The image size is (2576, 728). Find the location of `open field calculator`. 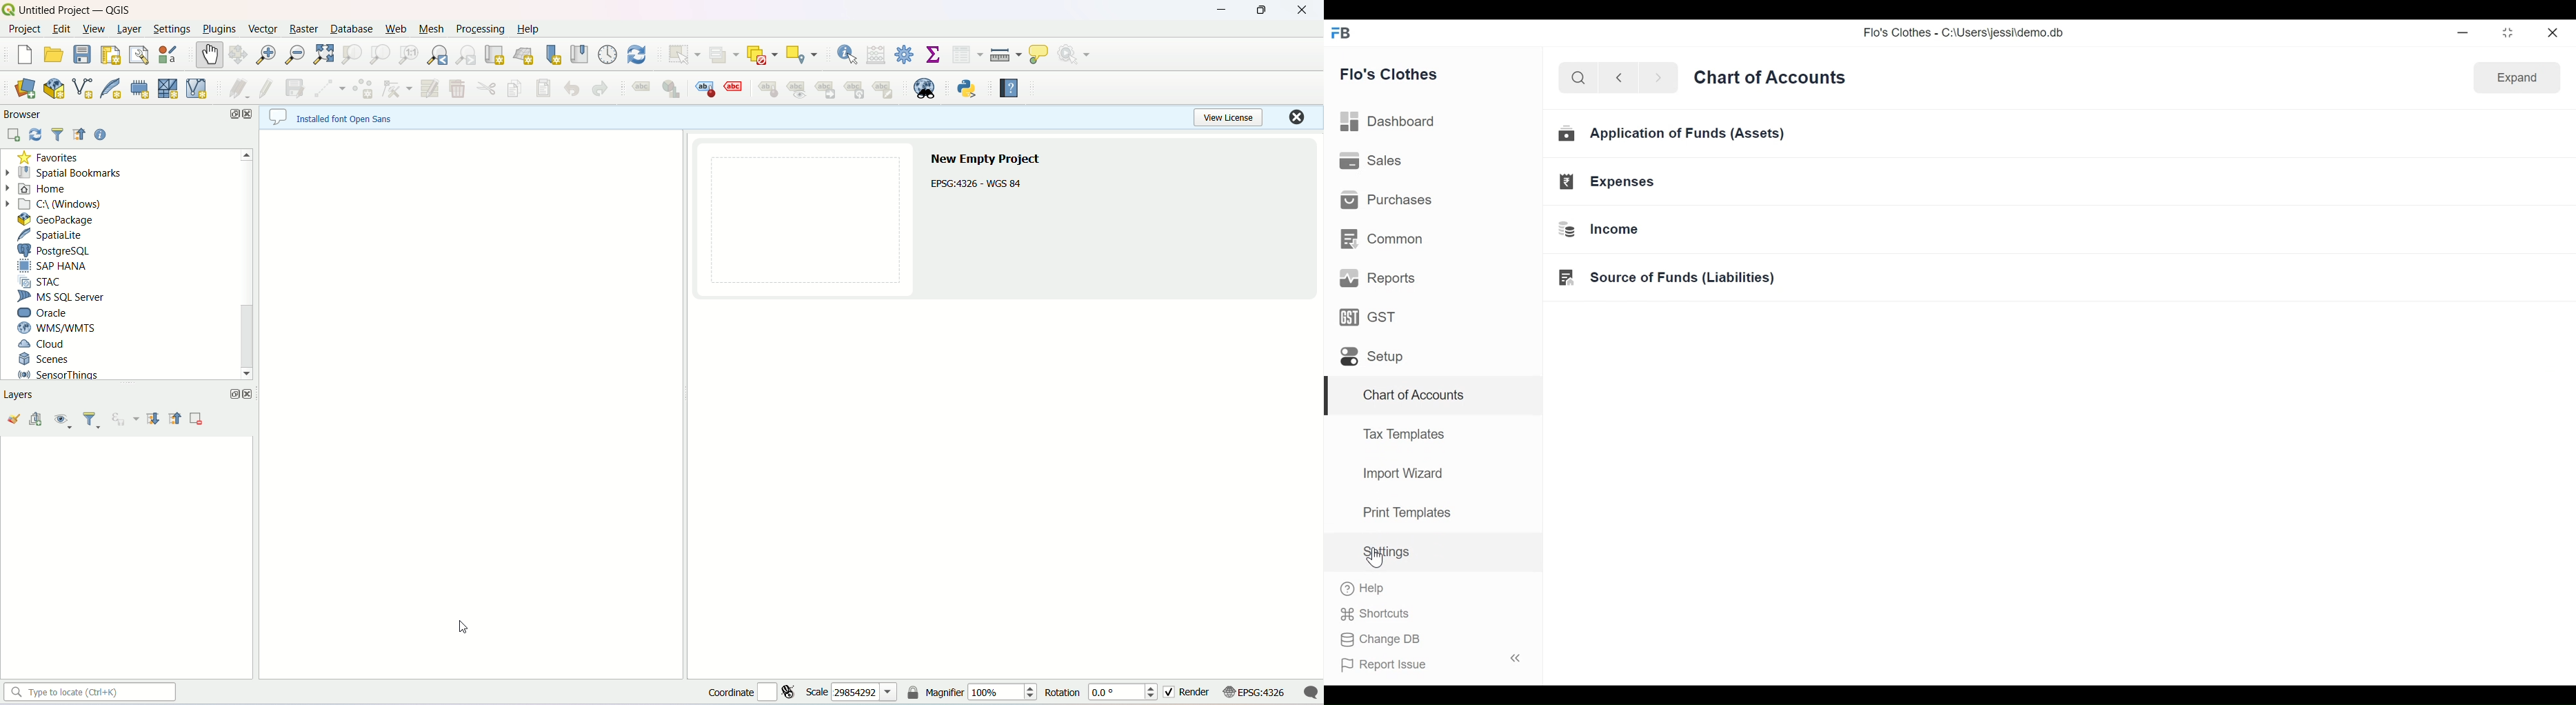

open field calculator is located at coordinates (878, 56).